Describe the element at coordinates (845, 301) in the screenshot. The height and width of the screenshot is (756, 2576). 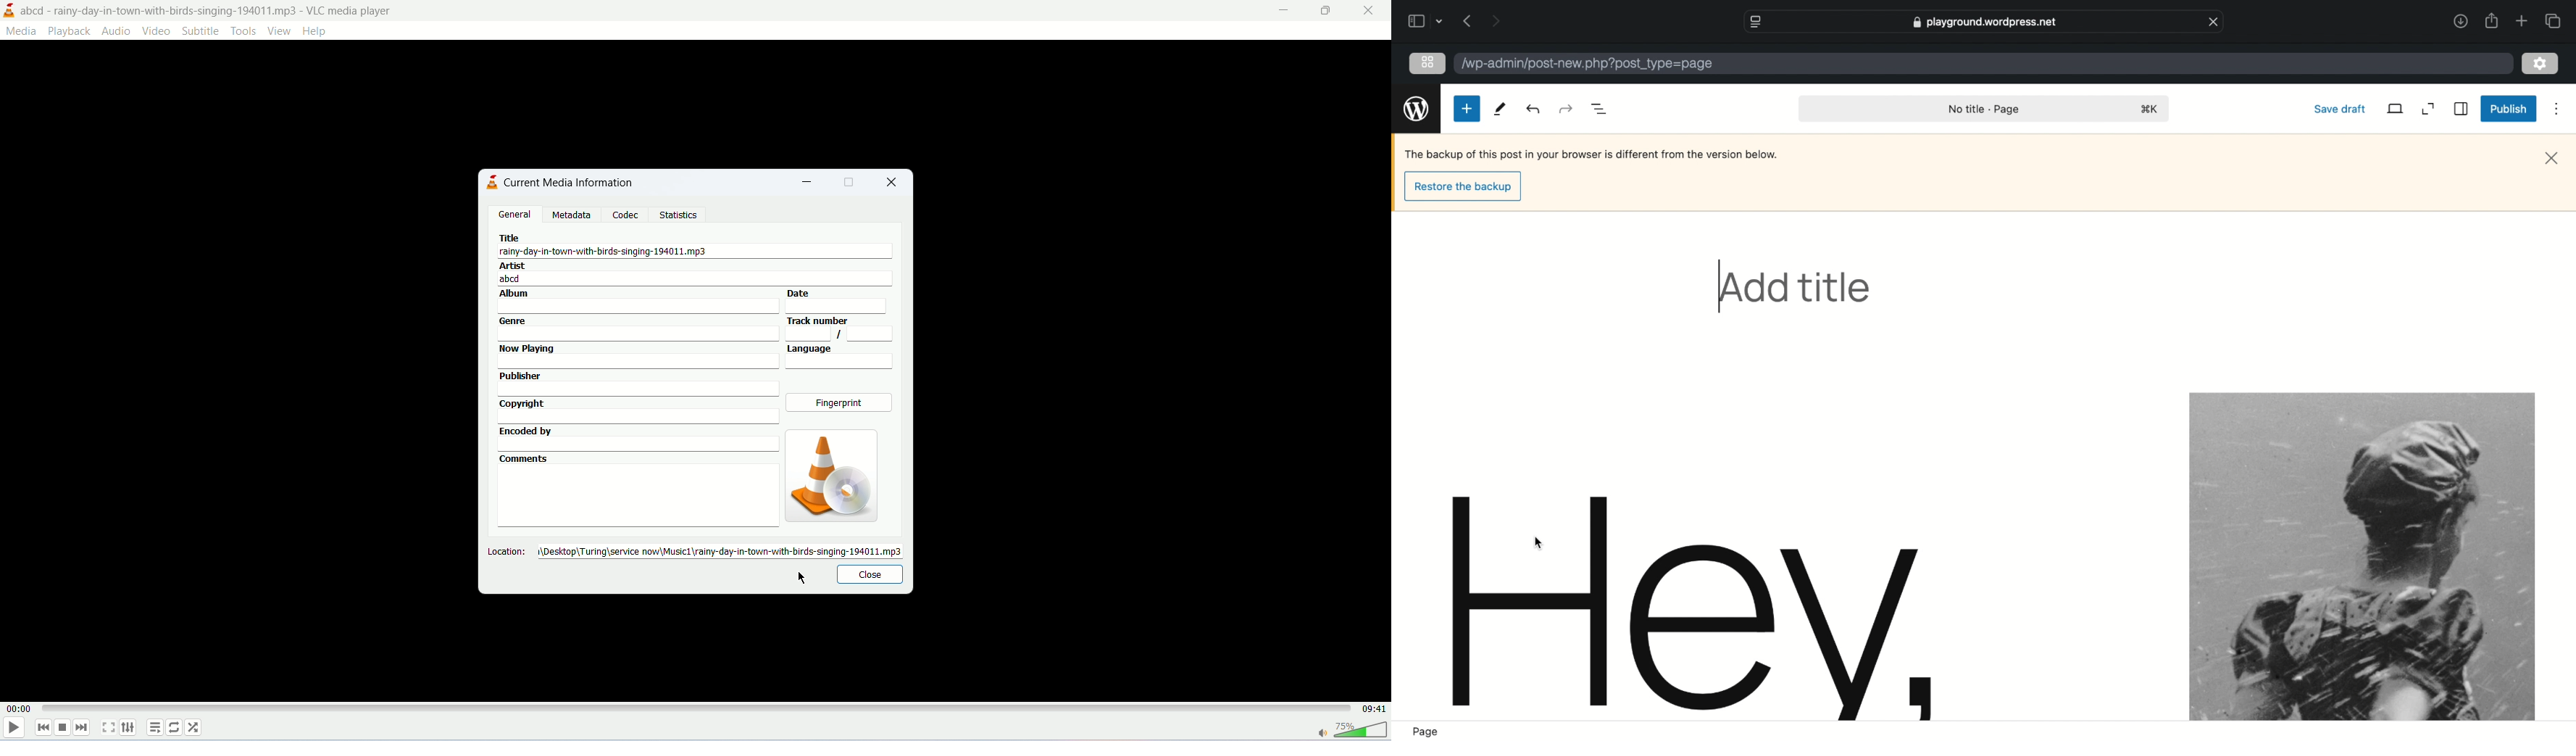
I see `date` at that location.